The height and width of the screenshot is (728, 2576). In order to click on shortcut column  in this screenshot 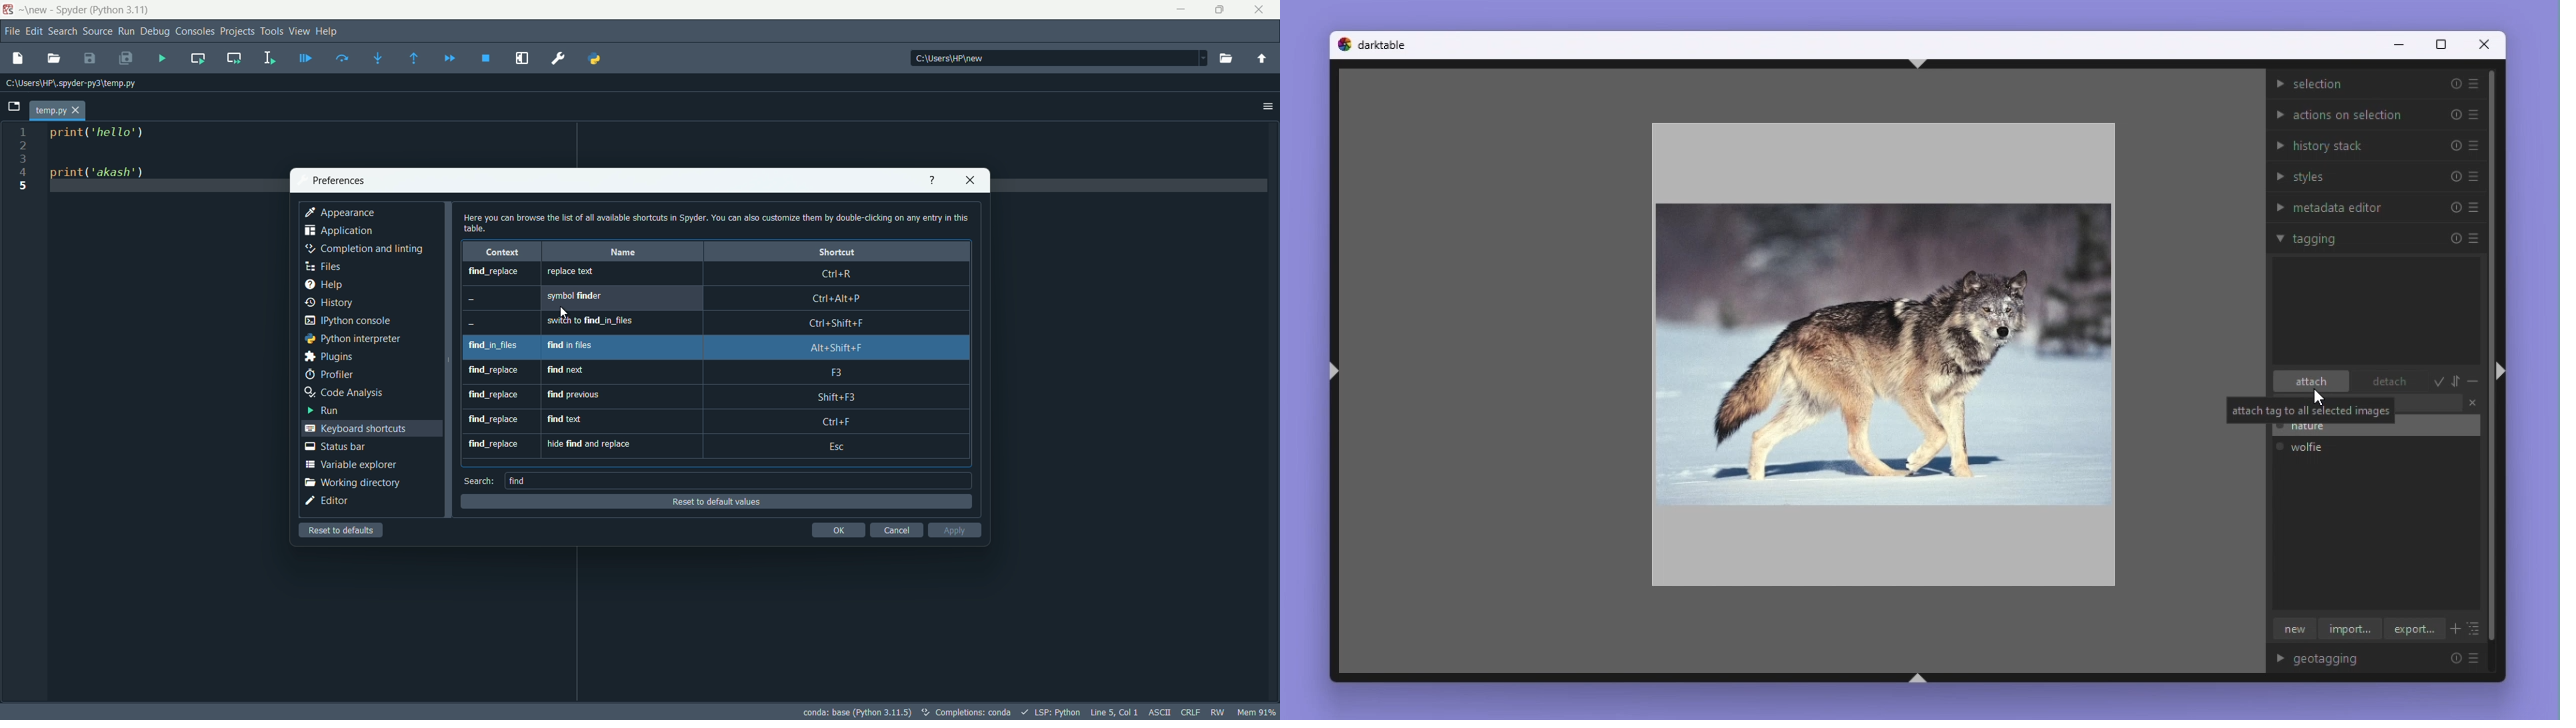, I will do `click(837, 251)`.